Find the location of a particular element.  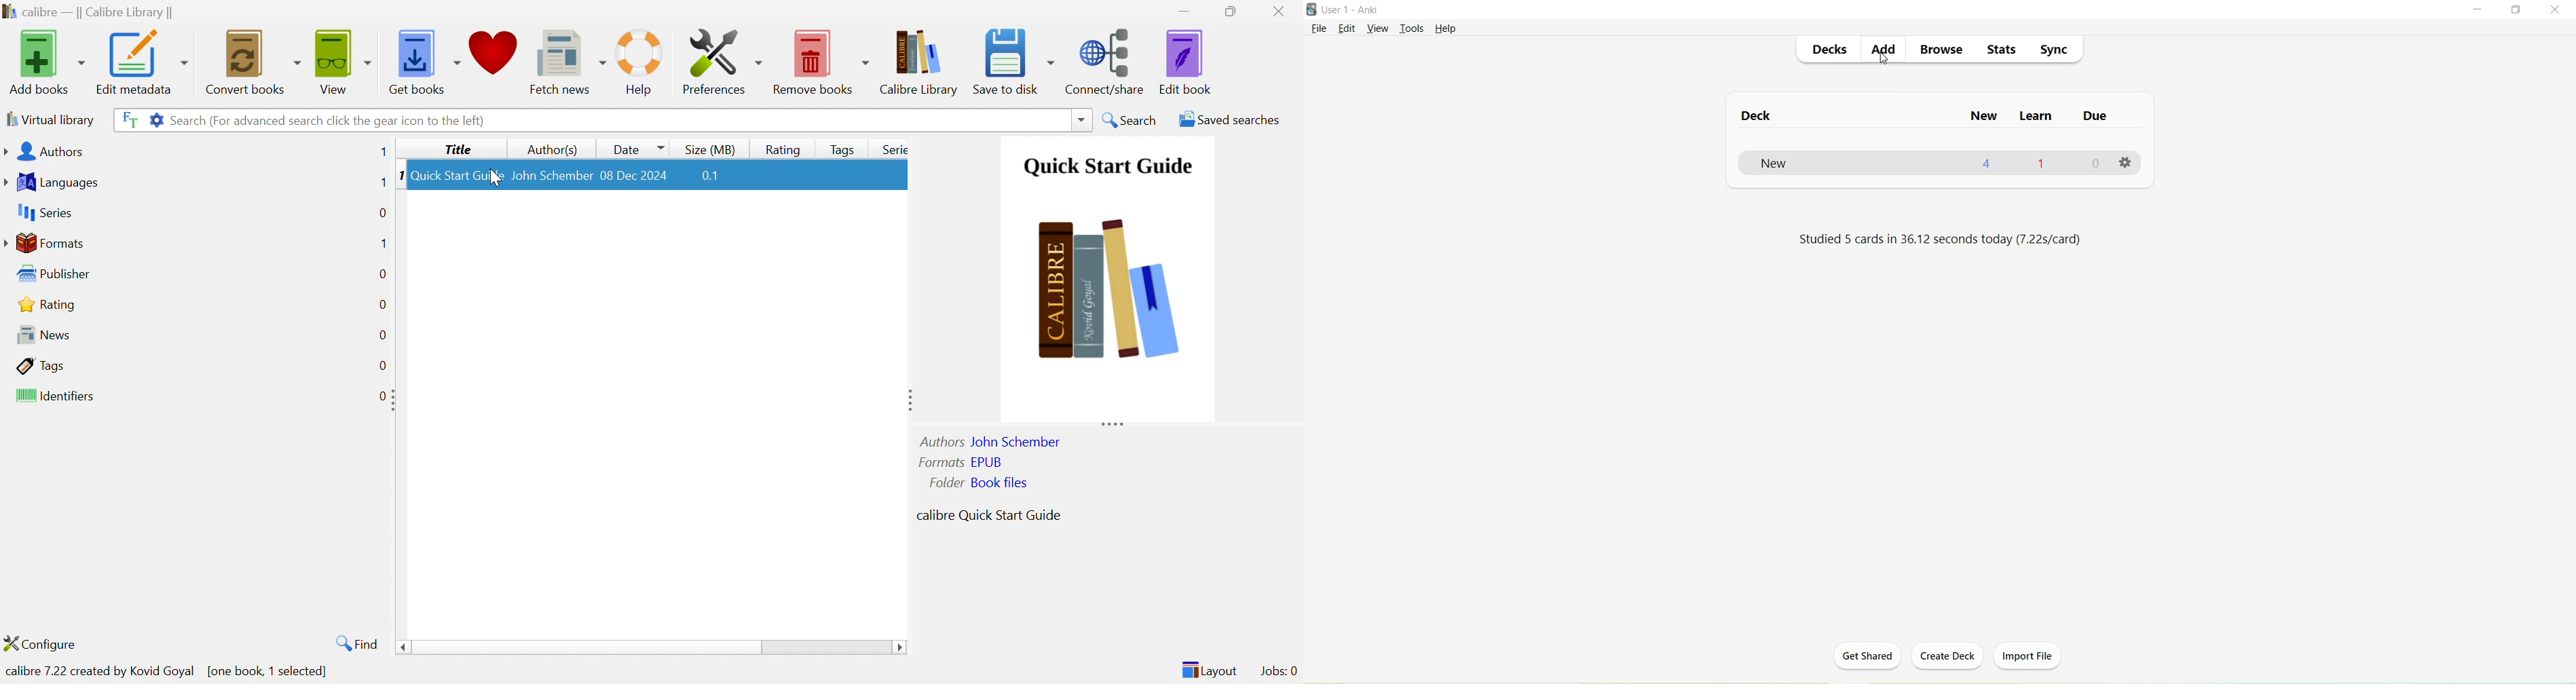

Authors is located at coordinates (43, 151).